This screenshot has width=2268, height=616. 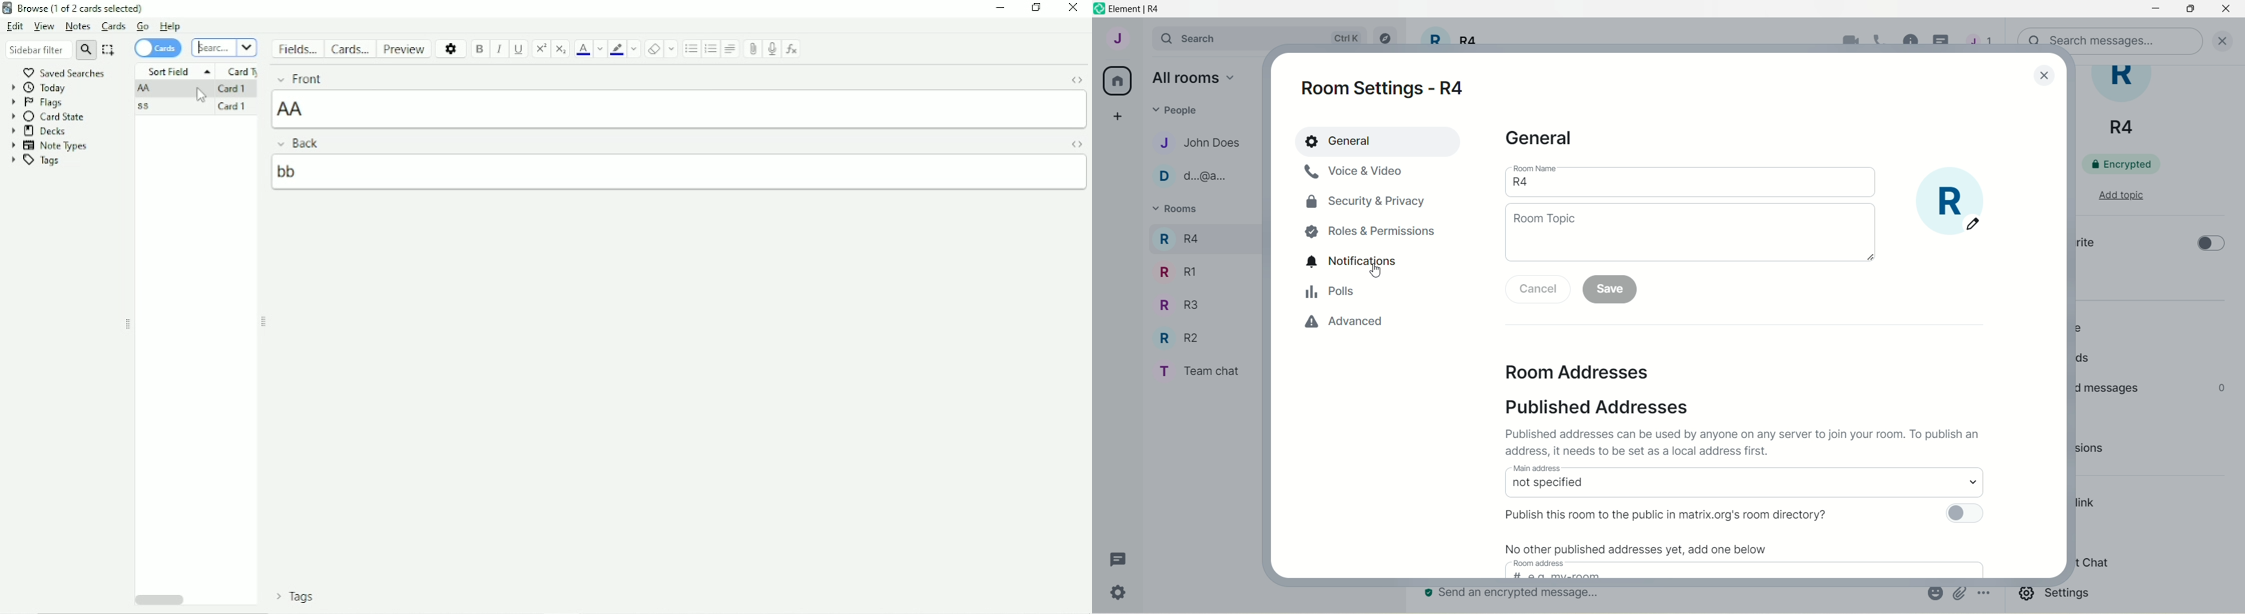 I want to click on Edit, so click(x=14, y=27).